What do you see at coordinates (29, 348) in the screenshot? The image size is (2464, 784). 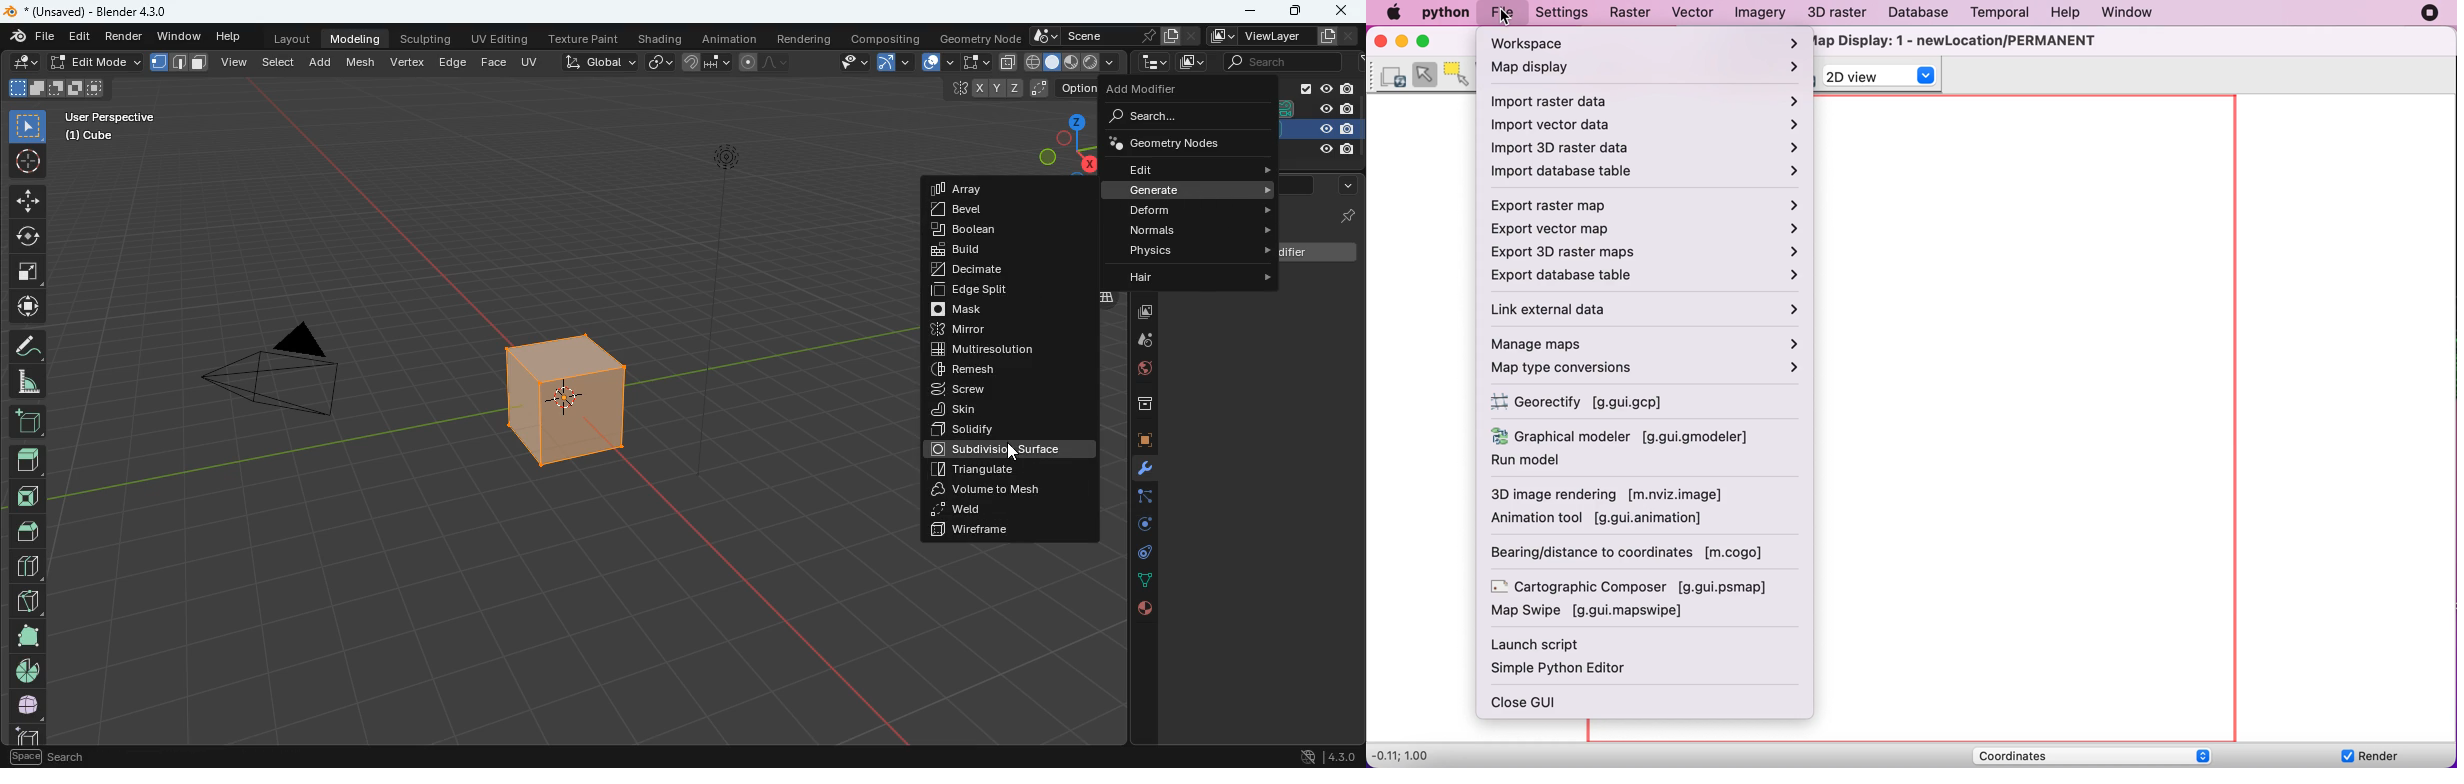 I see `draw` at bounding box center [29, 348].